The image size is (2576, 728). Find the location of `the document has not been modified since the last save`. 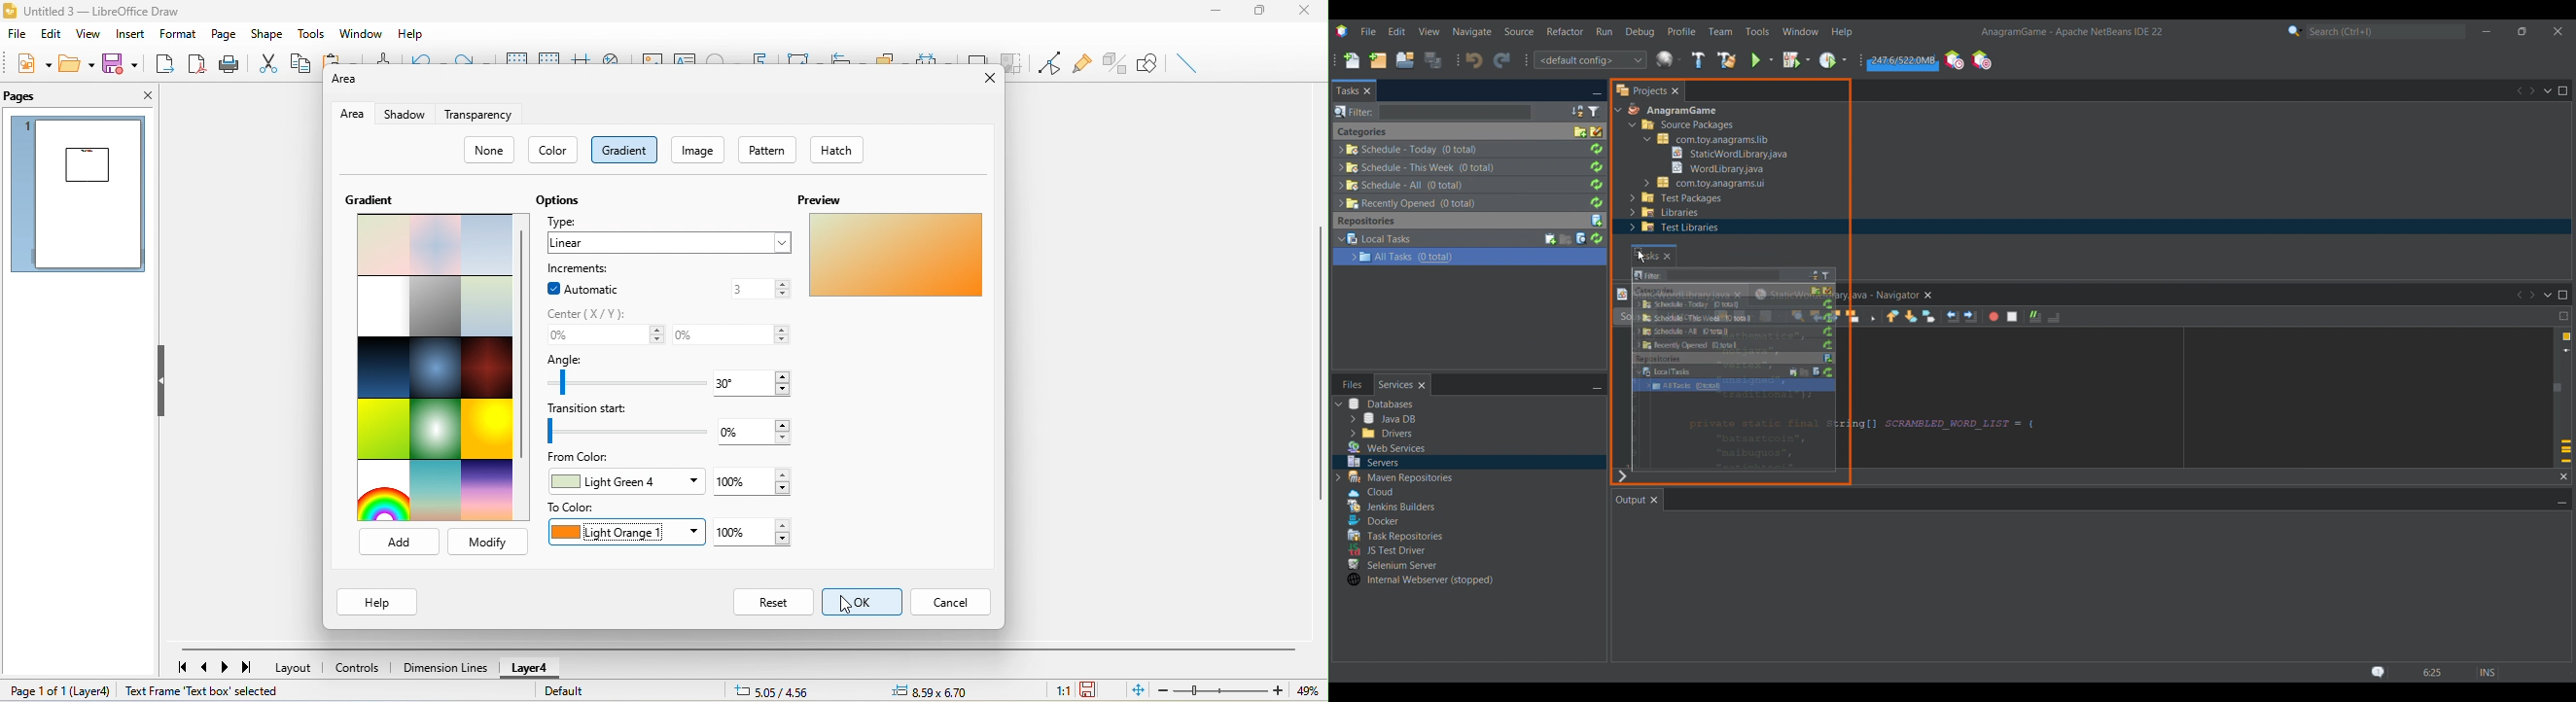

the document has not been modified since the last save is located at coordinates (1099, 691).